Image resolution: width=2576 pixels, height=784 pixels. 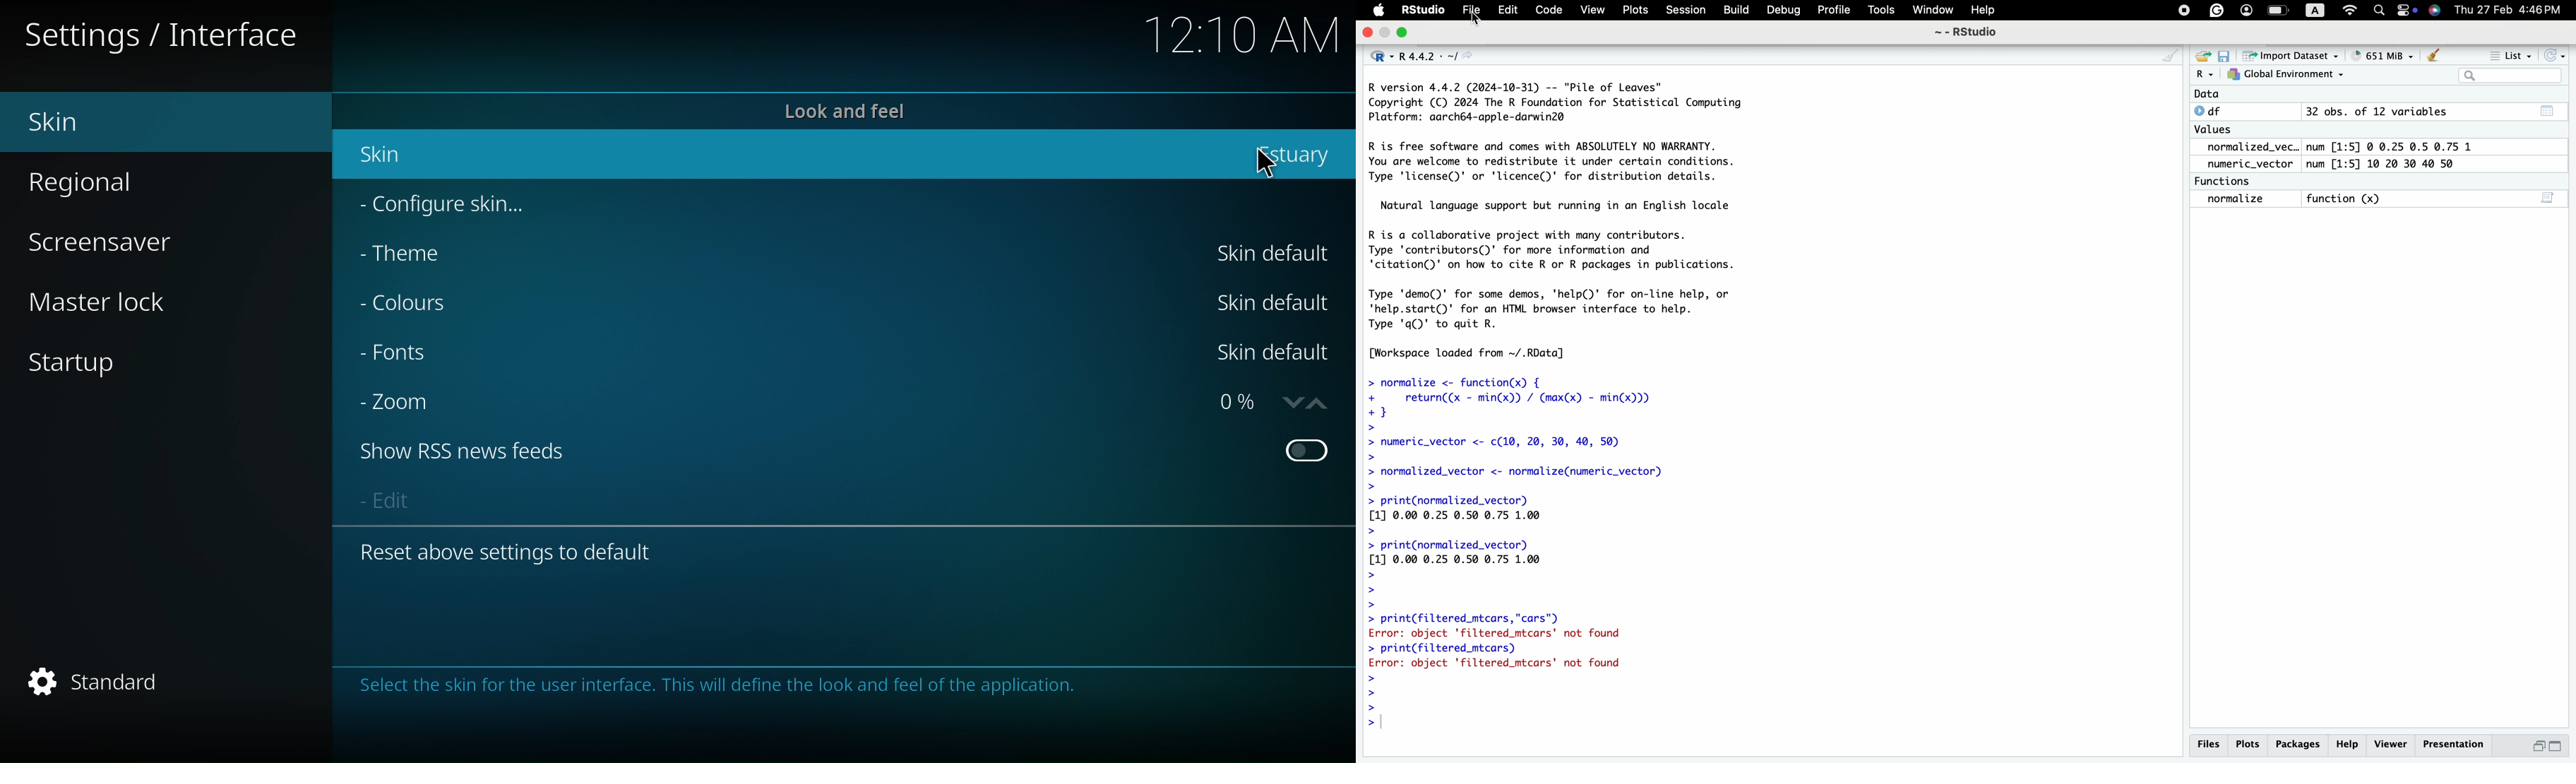 What do you see at coordinates (1989, 10) in the screenshot?
I see `Help` at bounding box center [1989, 10].